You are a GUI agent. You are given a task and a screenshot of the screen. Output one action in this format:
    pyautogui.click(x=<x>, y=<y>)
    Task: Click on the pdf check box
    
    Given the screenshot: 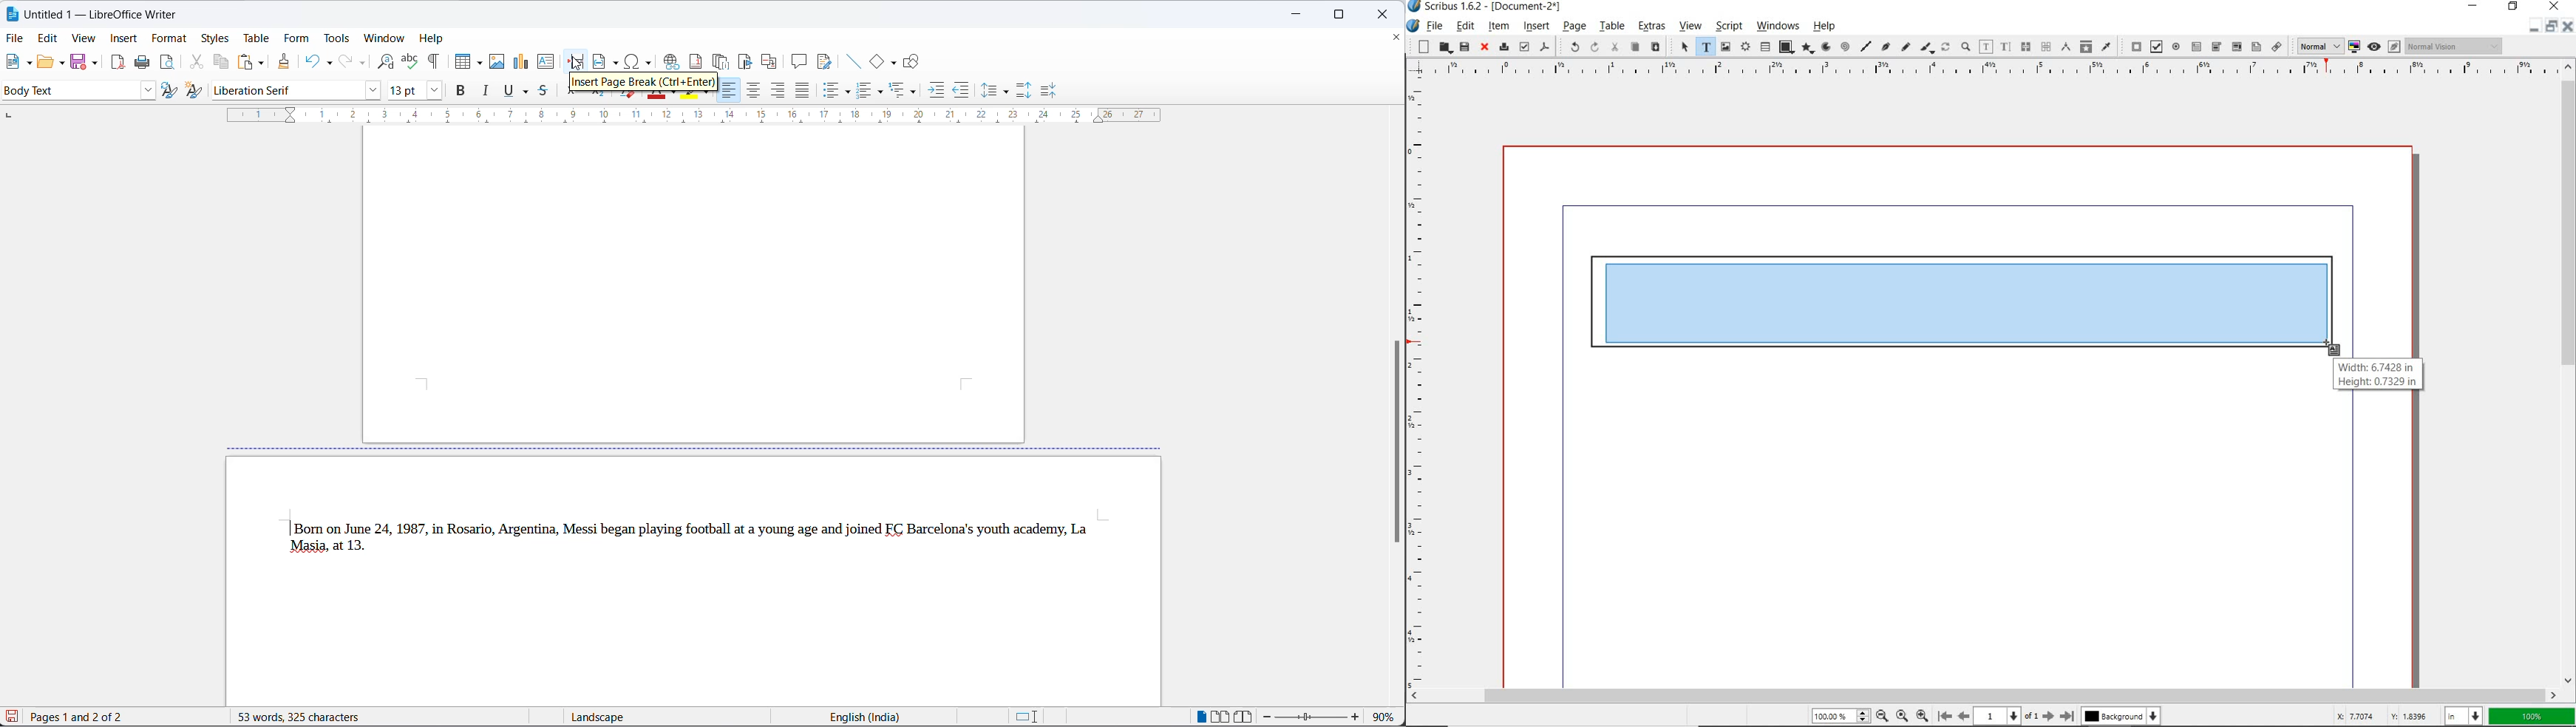 What is the action you would take?
    pyautogui.click(x=2154, y=46)
    